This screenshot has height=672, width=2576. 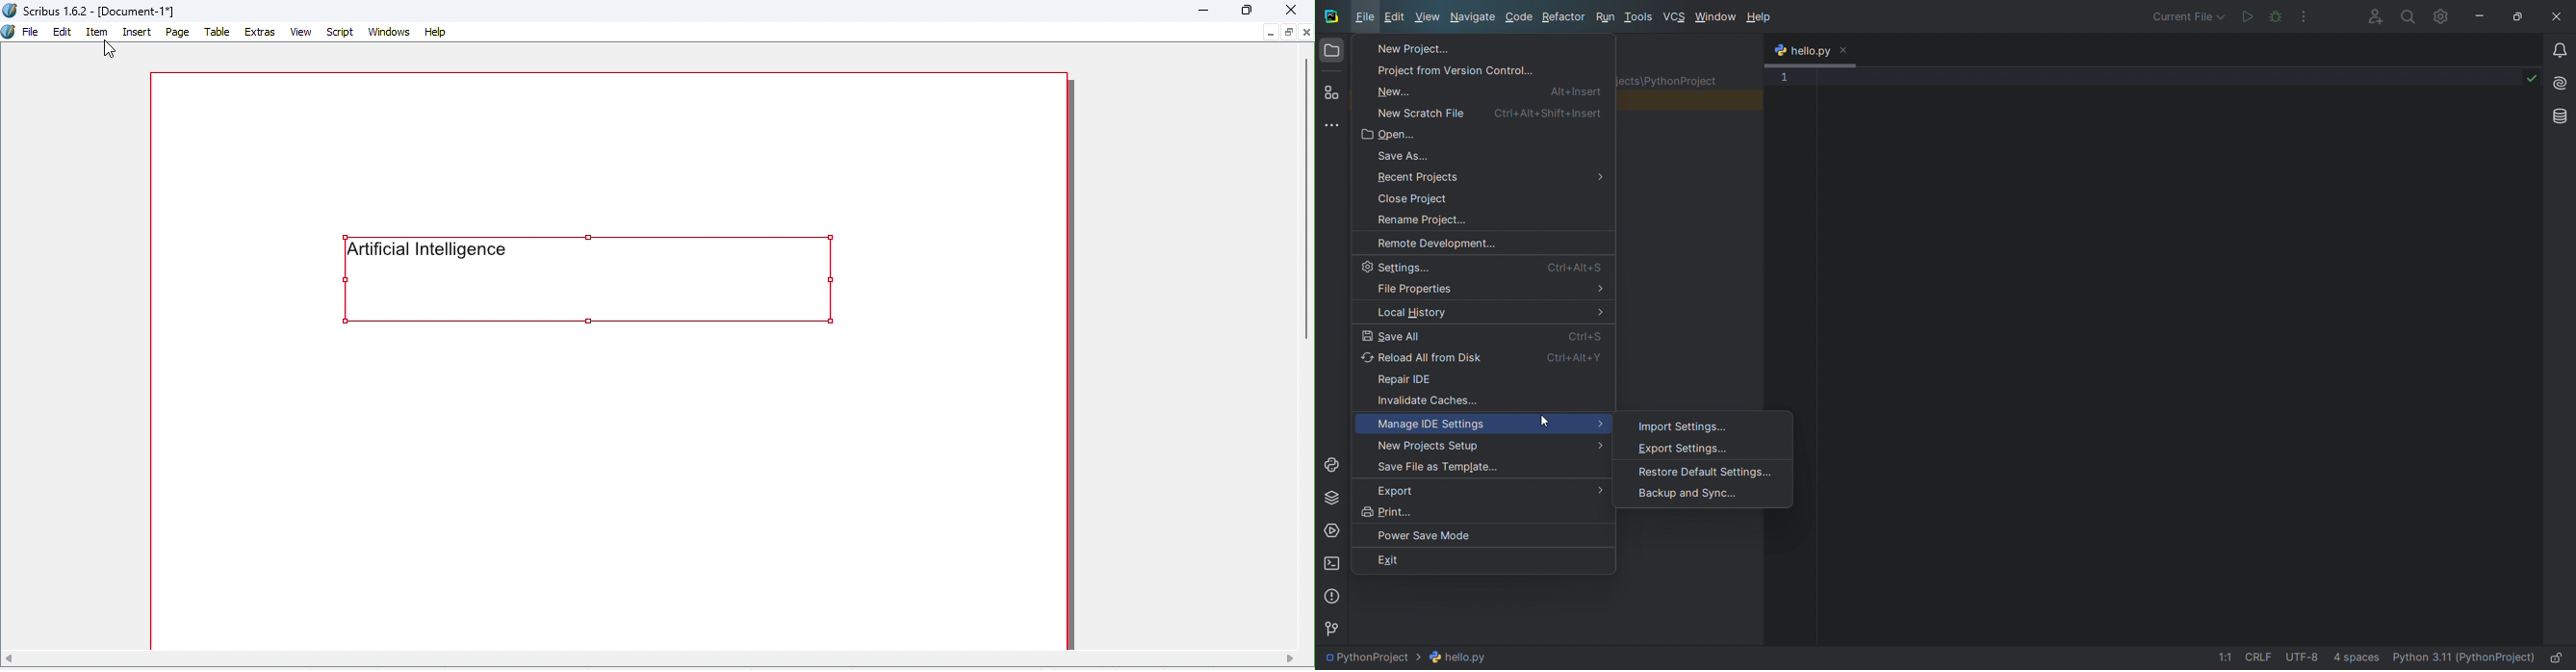 What do you see at coordinates (435, 31) in the screenshot?
I see `Help` at bounding box center [435, 31].